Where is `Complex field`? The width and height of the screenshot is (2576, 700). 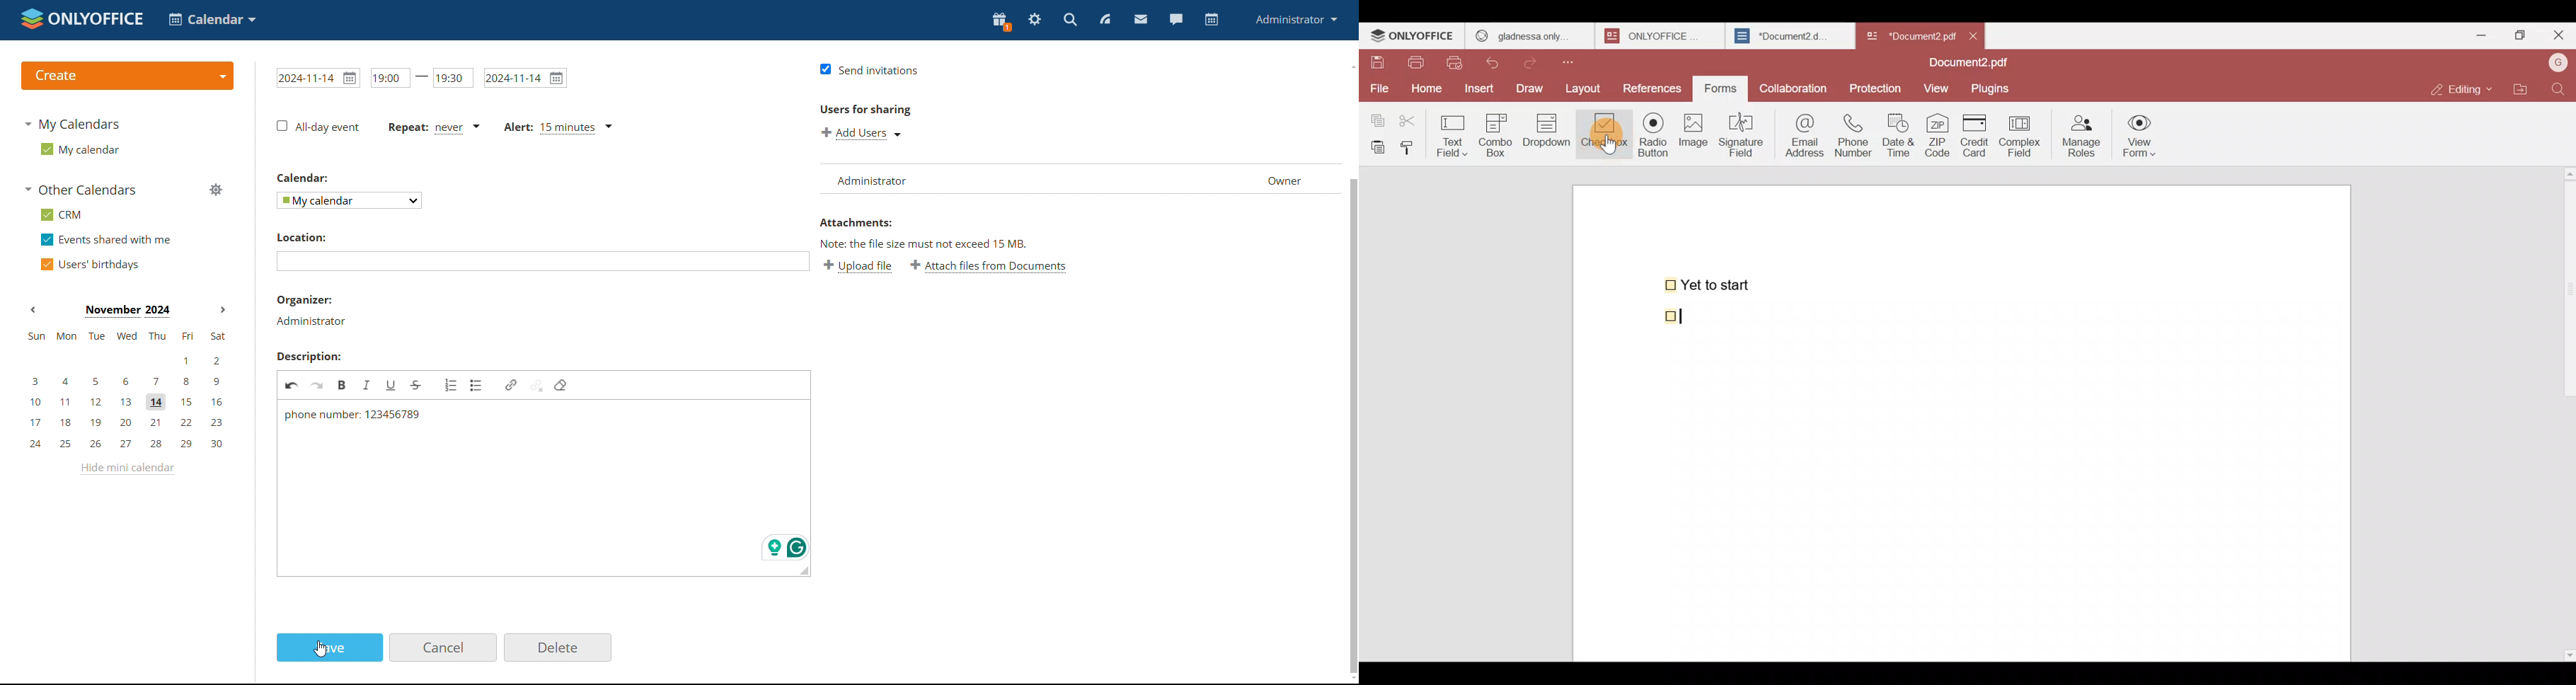 Complex field is located at coordinates (2018, 137).